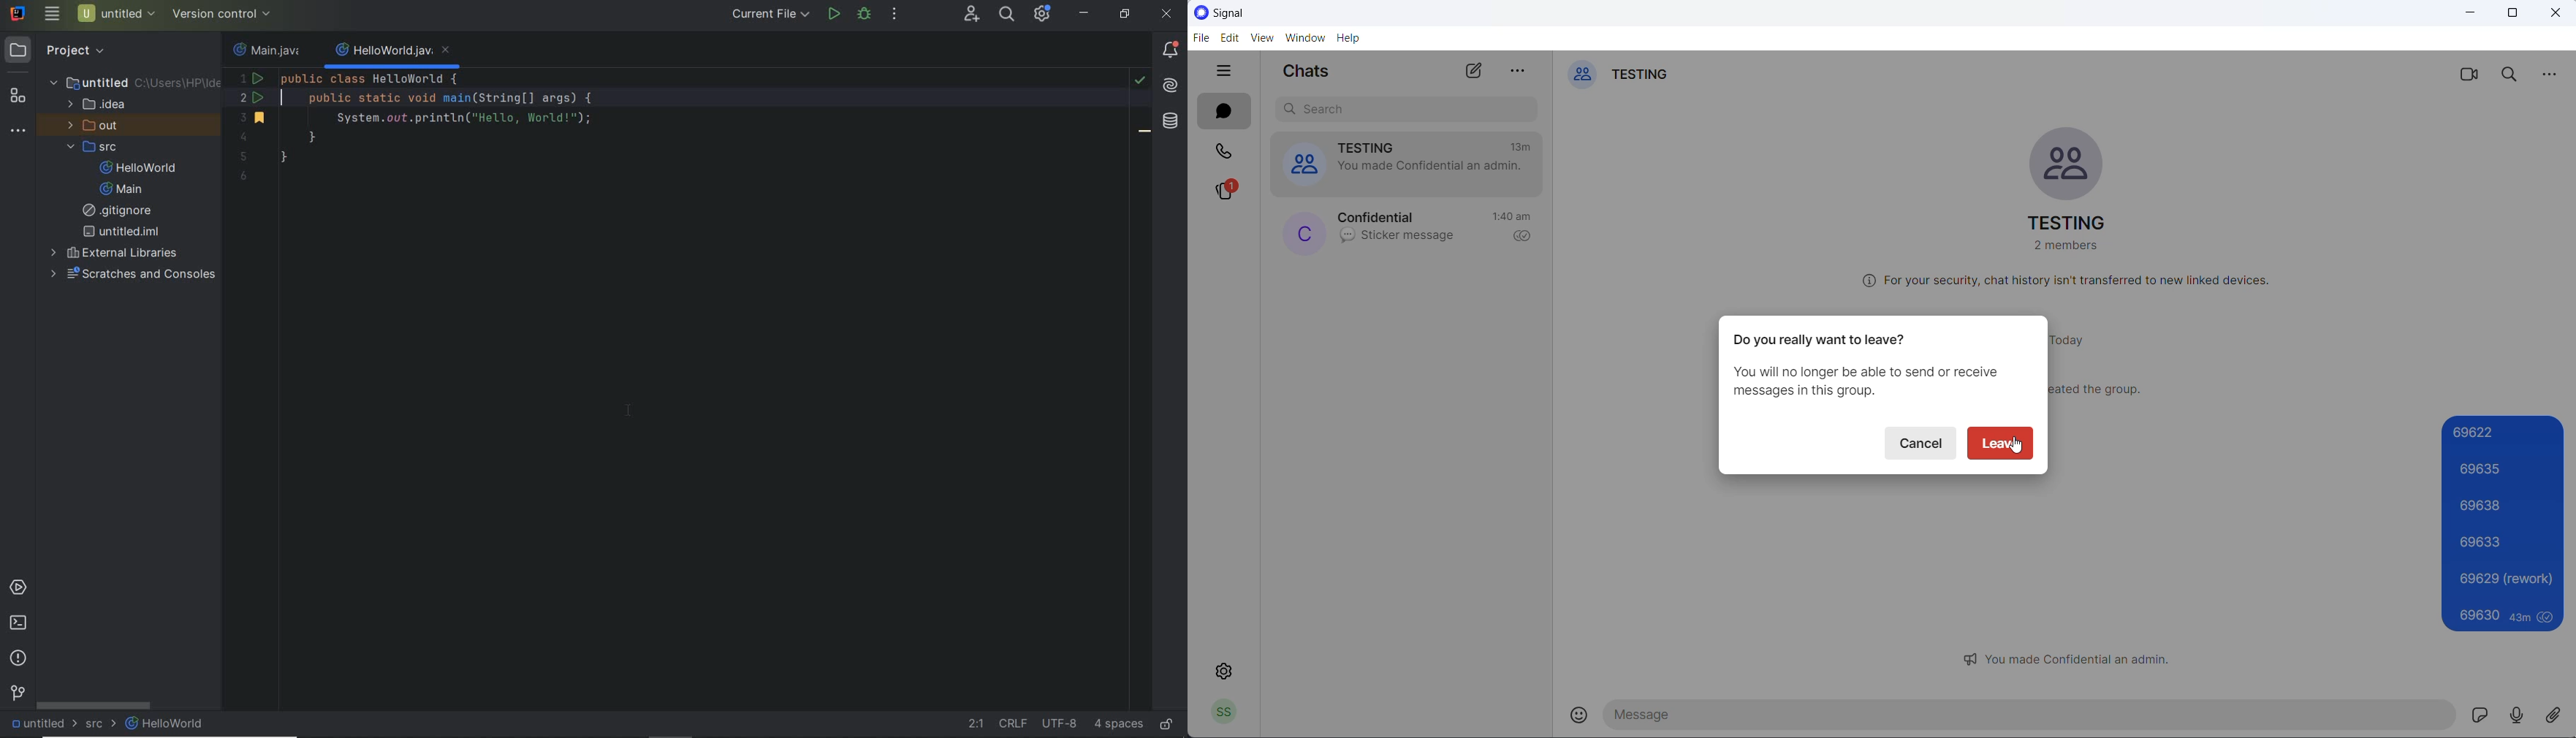 The image size is (2576, 756). What do you see at coordinates (1865, 384) in the screenshot?
I see `You will no longer be able to send or receive messages in this group.` at bounding box center [1865, 384].